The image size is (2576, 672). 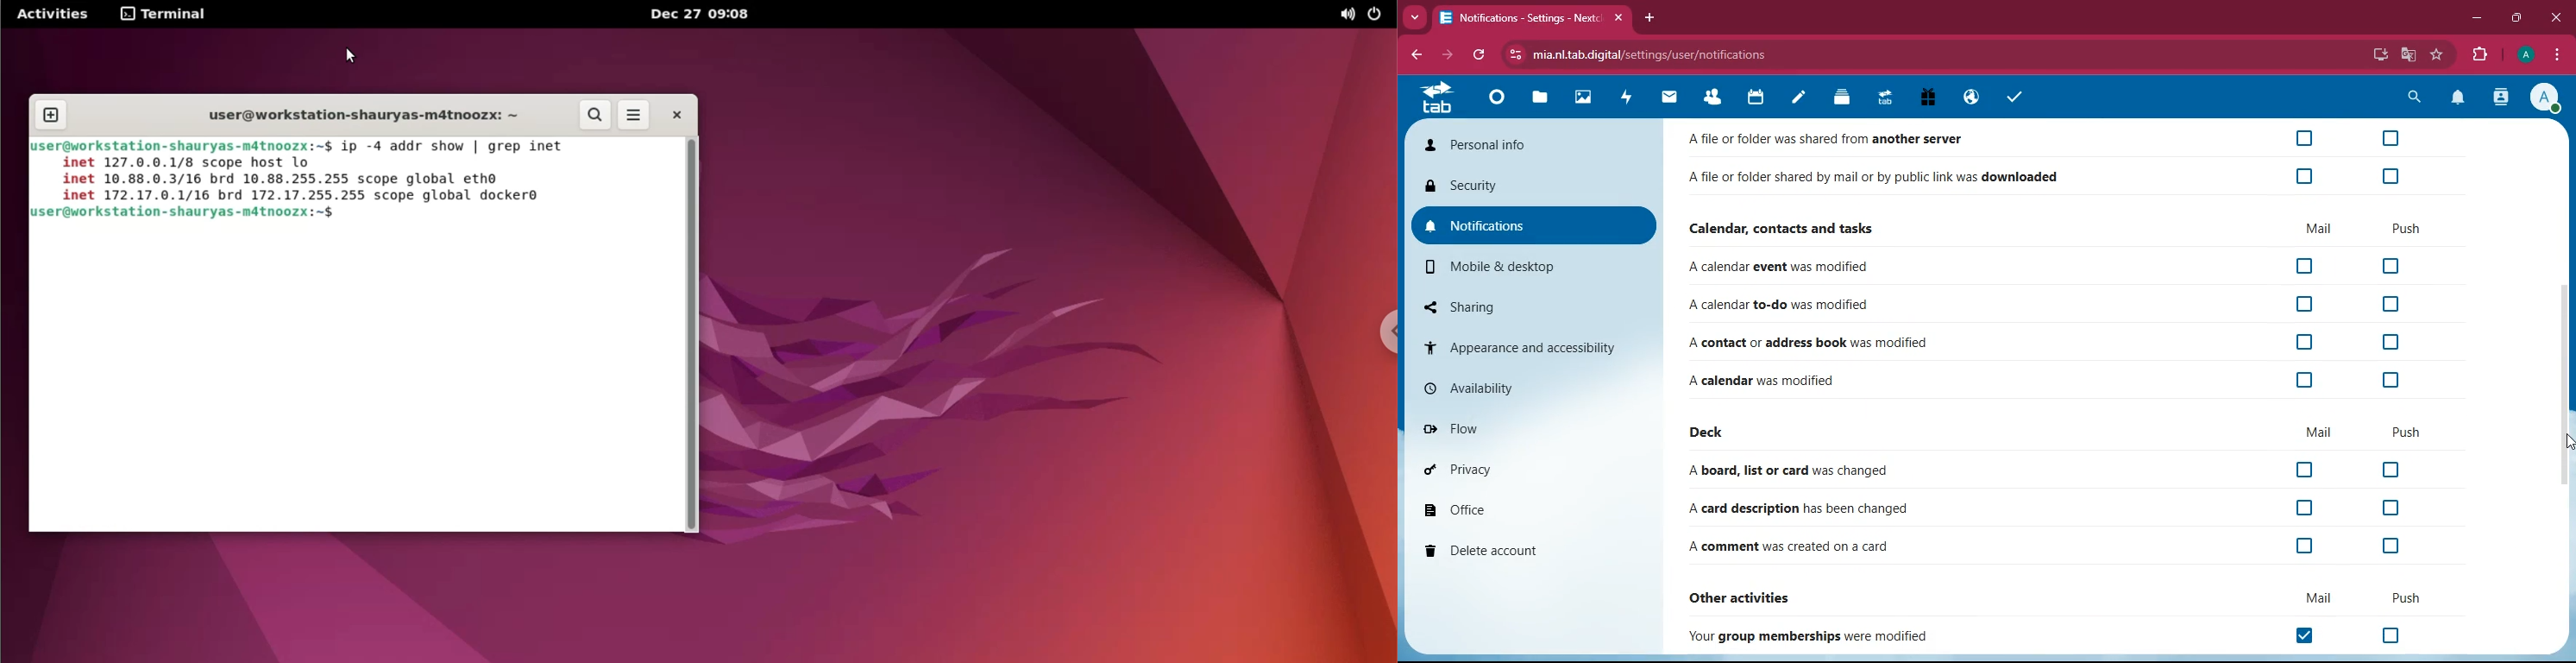 I want to click on extensions, so click(x=2476, y=53).